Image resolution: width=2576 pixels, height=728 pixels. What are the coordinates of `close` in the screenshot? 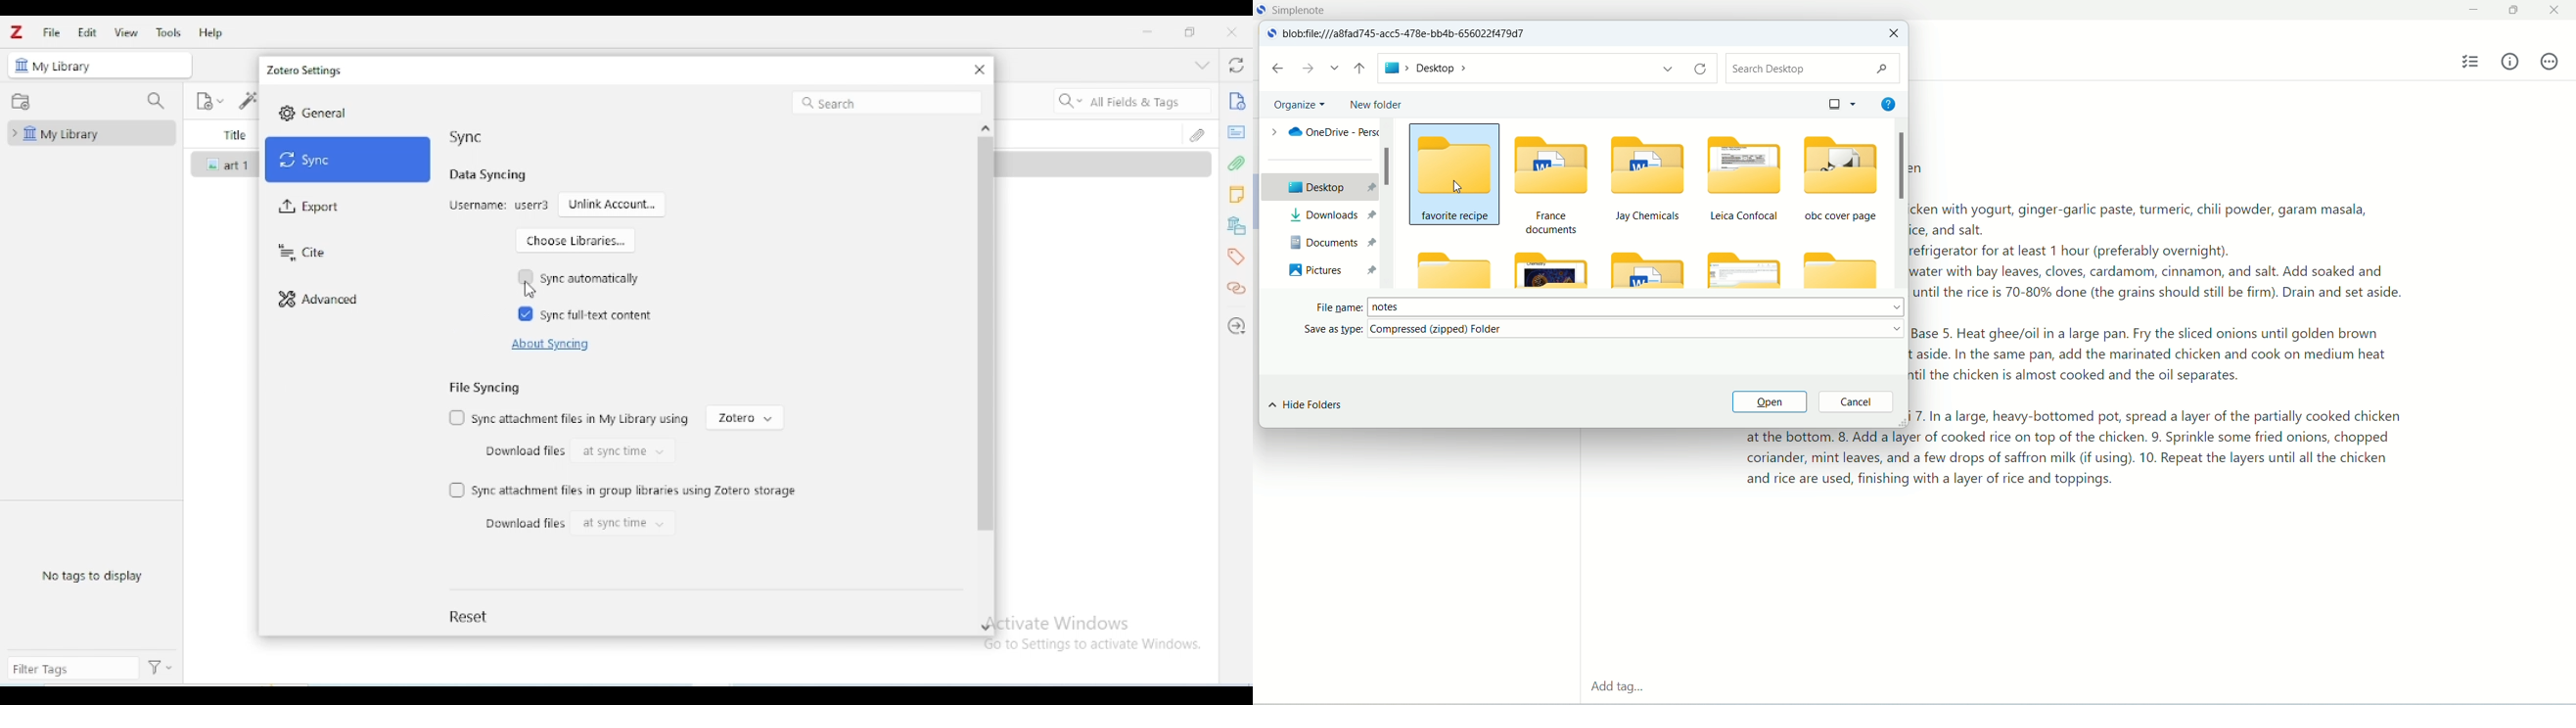 It's located at (980, 70).